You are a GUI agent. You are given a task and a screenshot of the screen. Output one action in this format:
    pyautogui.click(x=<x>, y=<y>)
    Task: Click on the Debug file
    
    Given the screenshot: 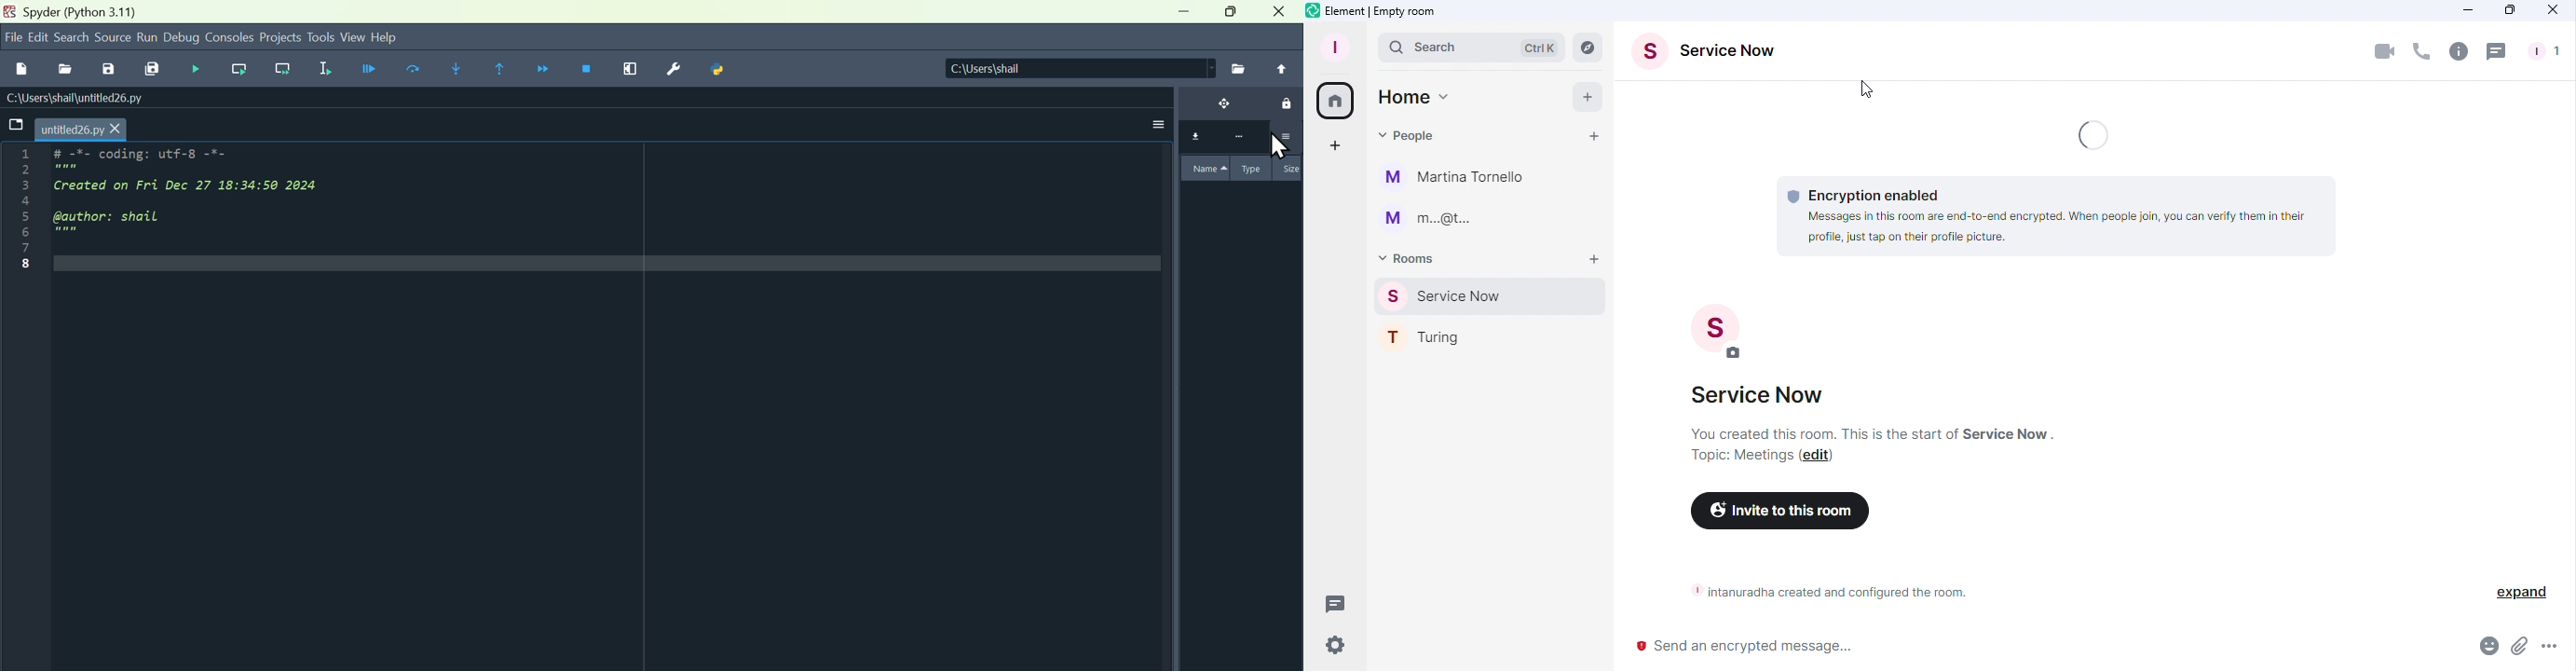 What is the action you would take?
    pyautogui.click(x=365, y=69)
    